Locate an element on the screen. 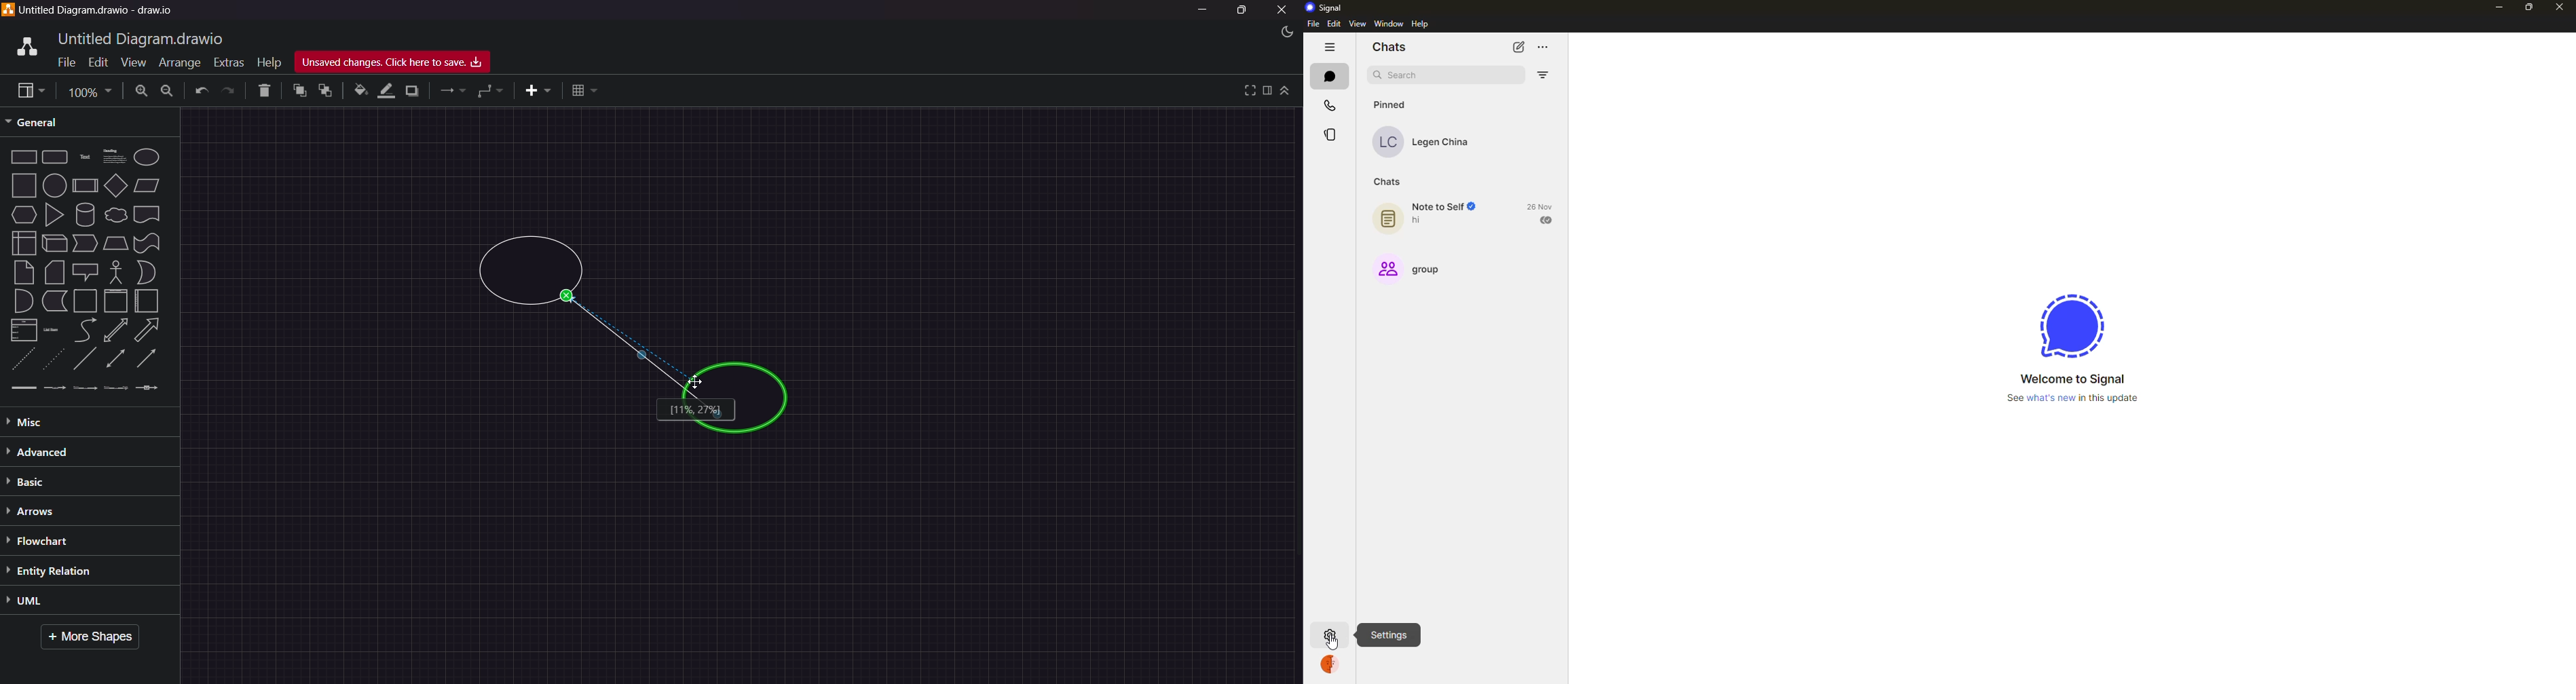 This screenshot has height=700, width=2576. Zoom In is located at coordinates (142, 90).